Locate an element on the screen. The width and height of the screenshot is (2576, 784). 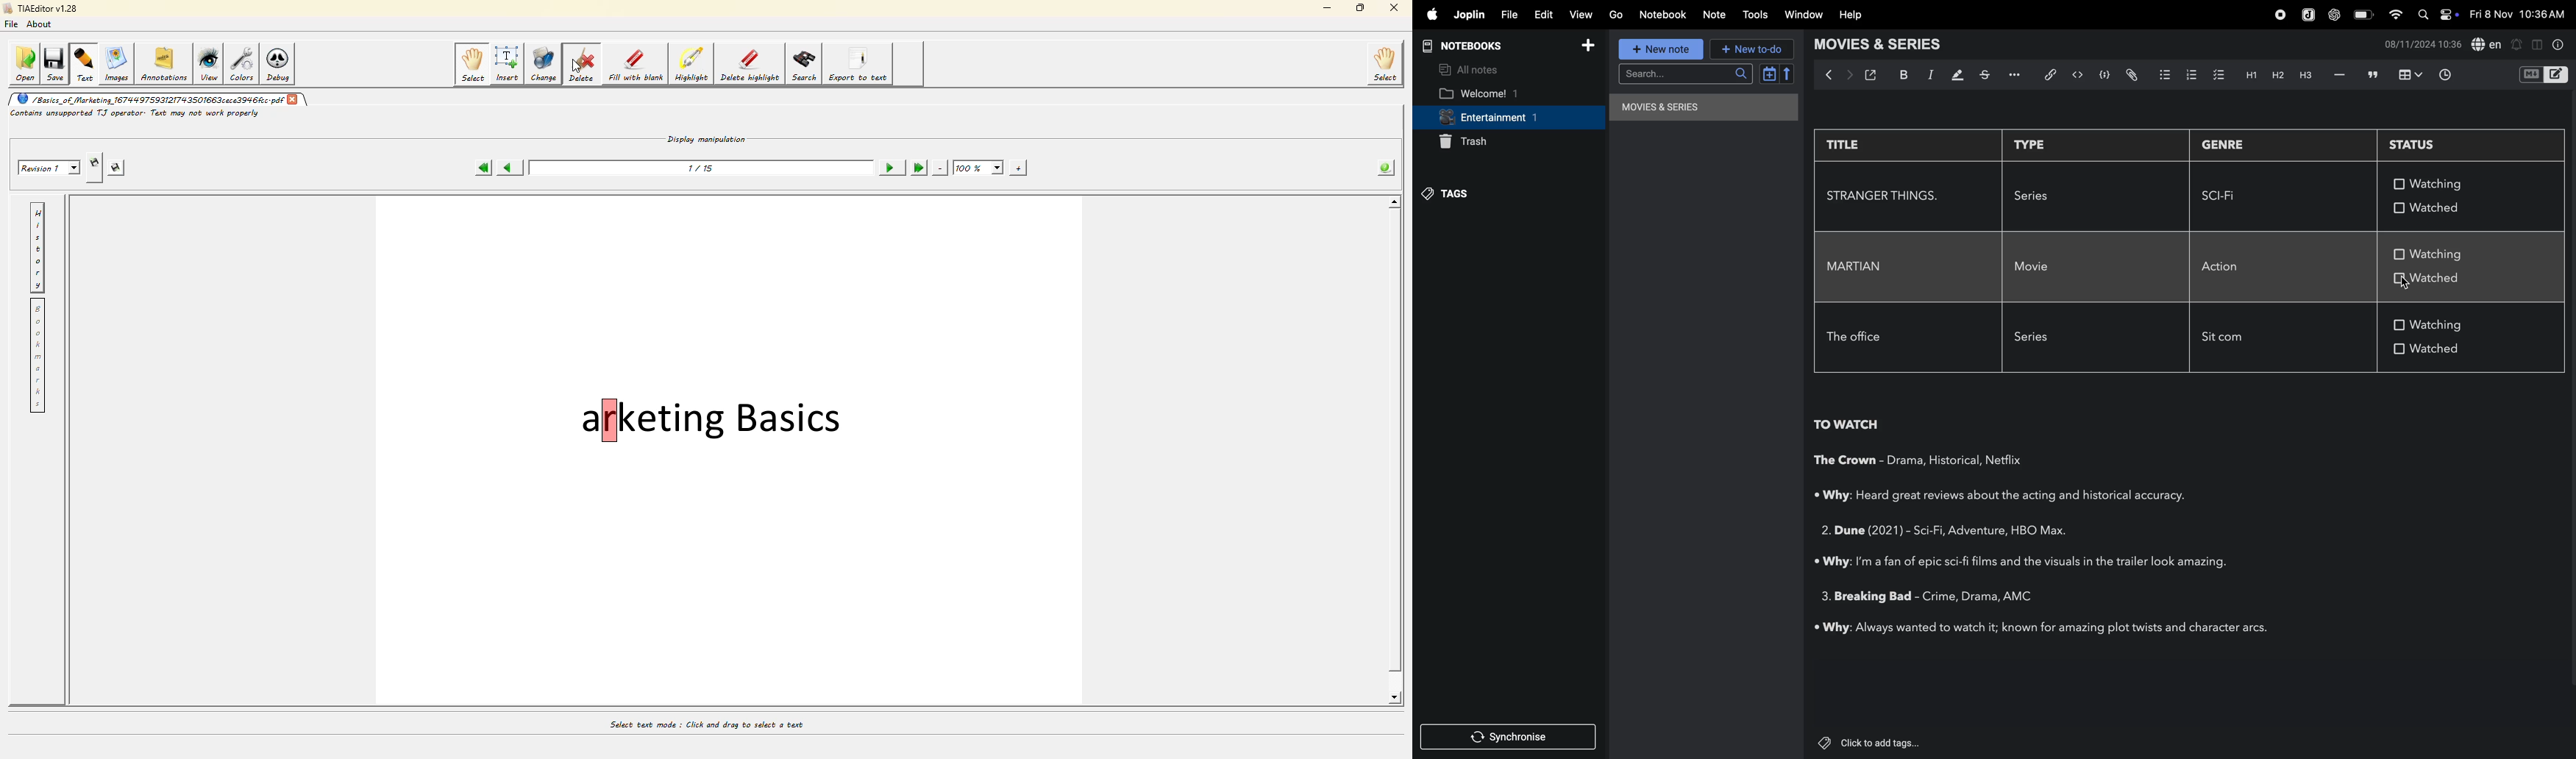
battery is located at coordinates (2362, 15).